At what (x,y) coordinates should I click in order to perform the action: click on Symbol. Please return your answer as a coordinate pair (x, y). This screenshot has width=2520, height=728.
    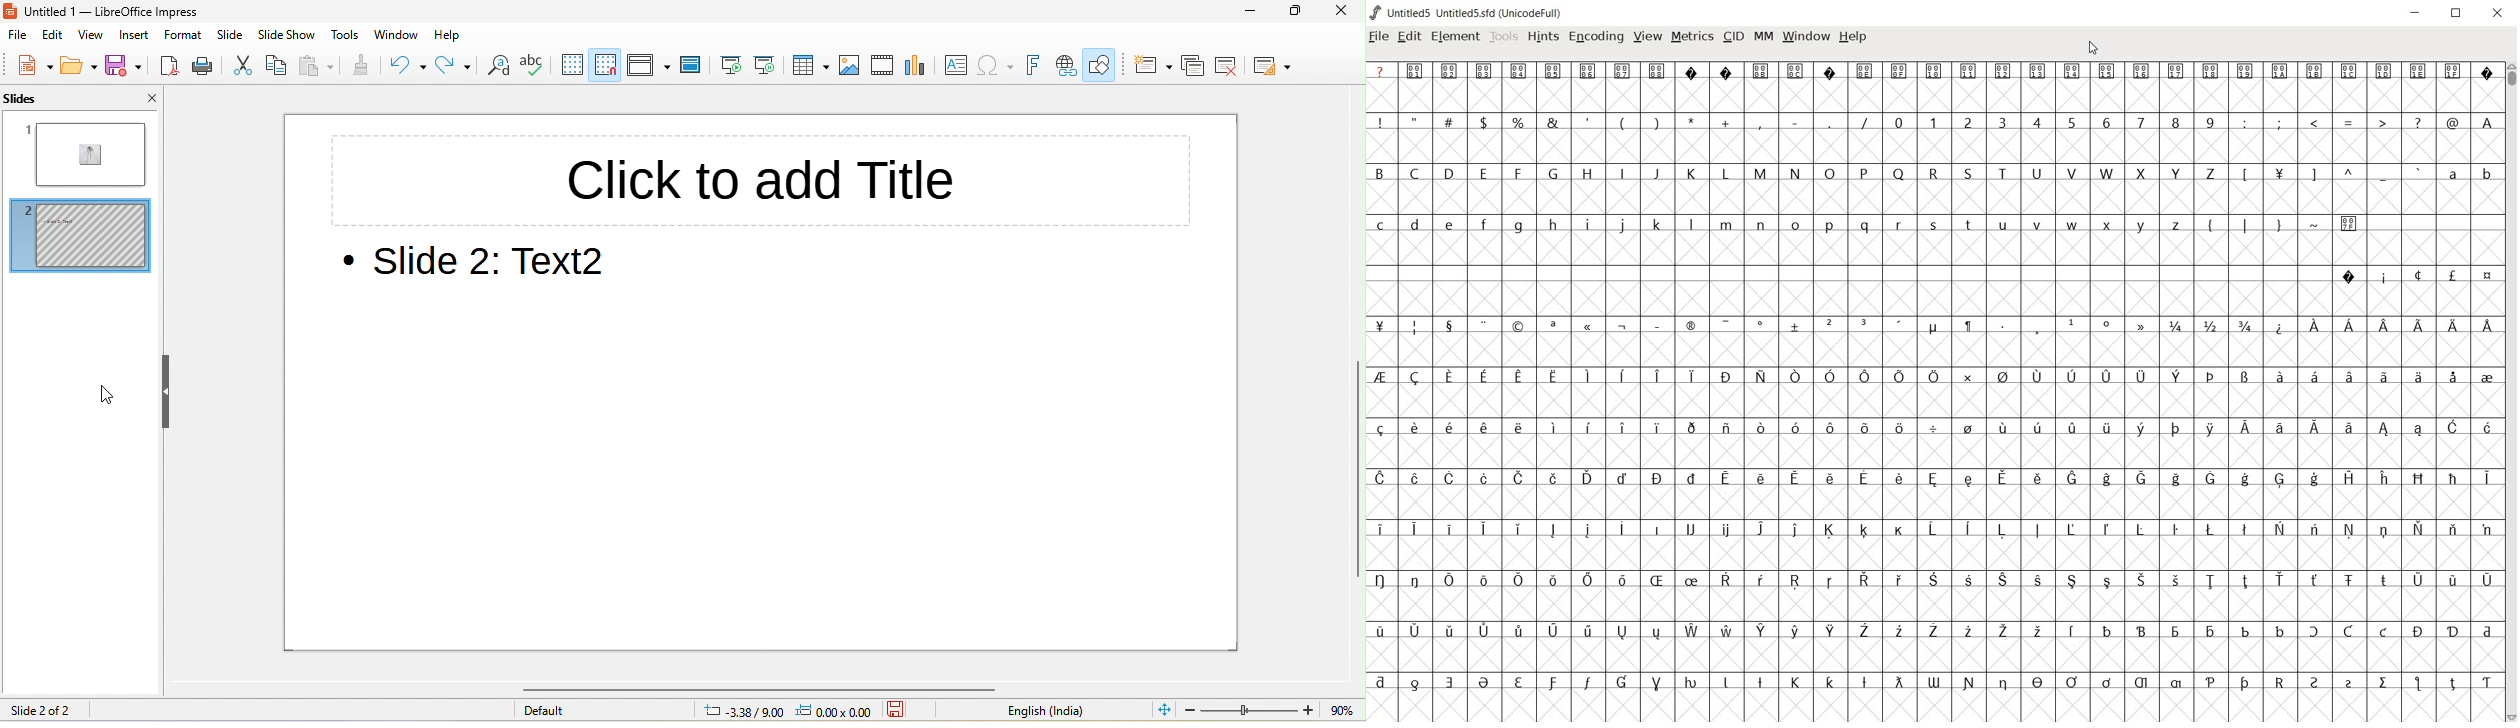
    Looking at the image, I should click on (2003, 532).